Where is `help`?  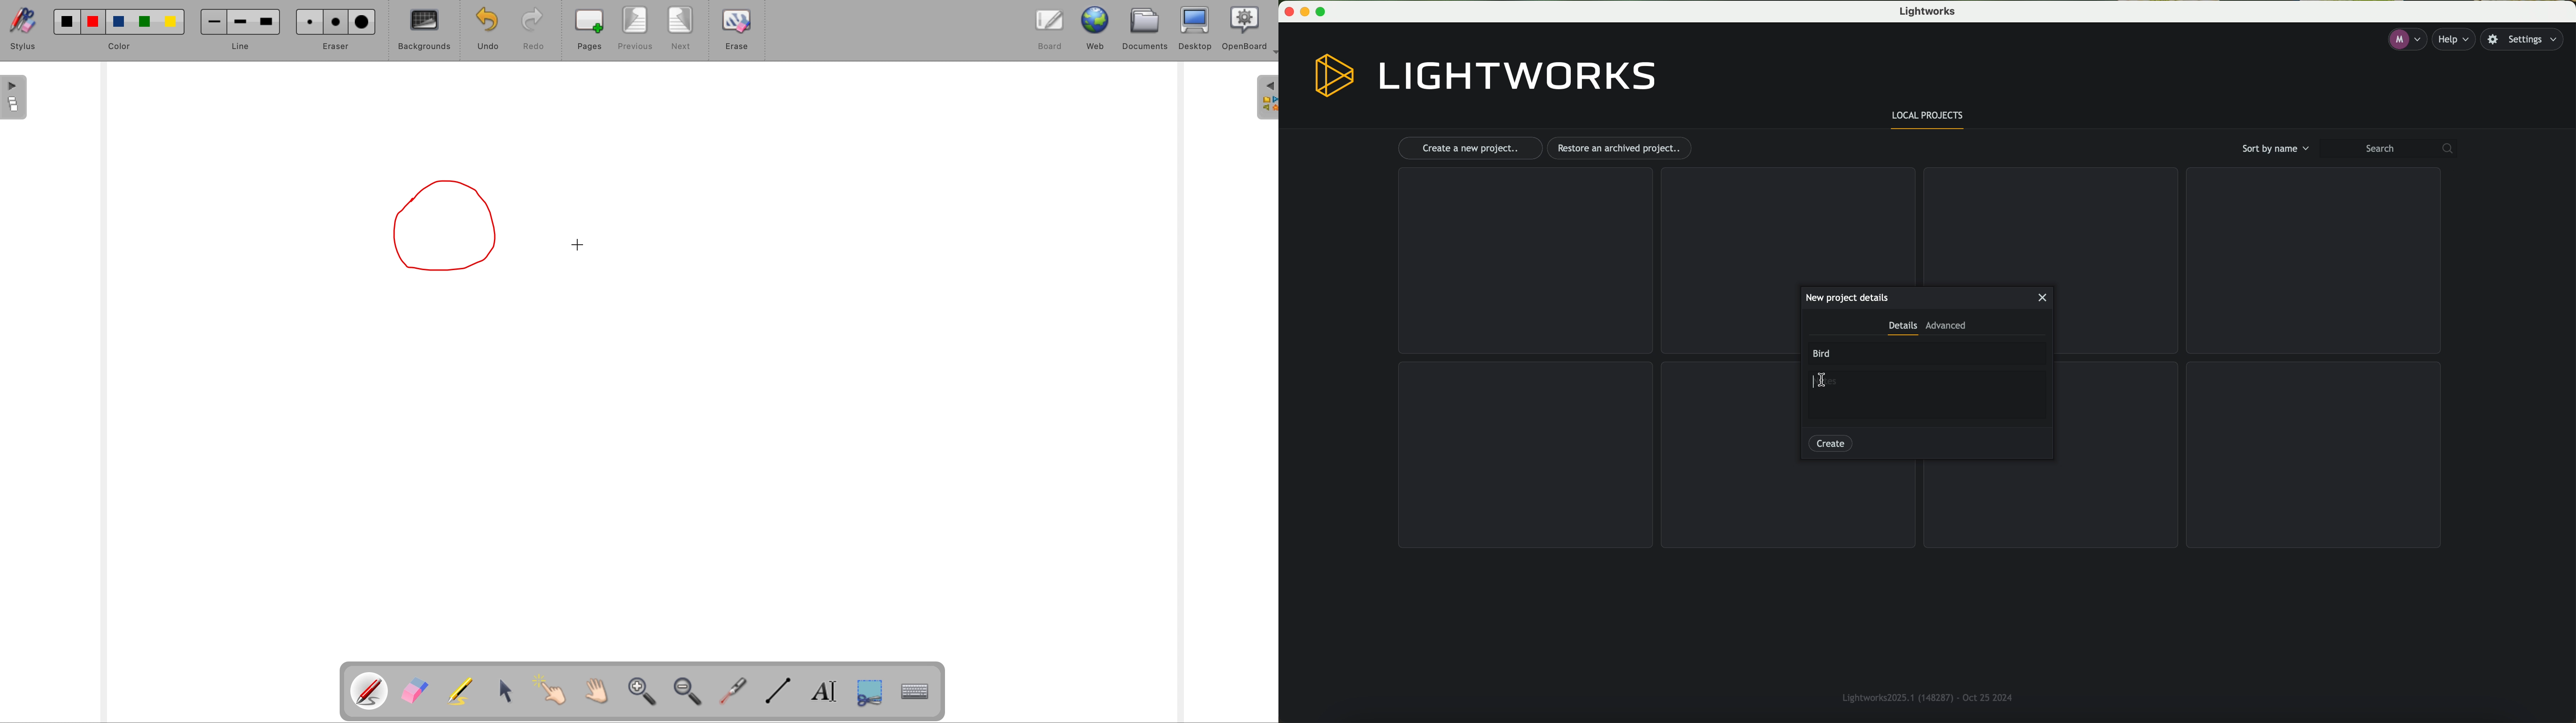
help is located at coordinates (2457, 39).